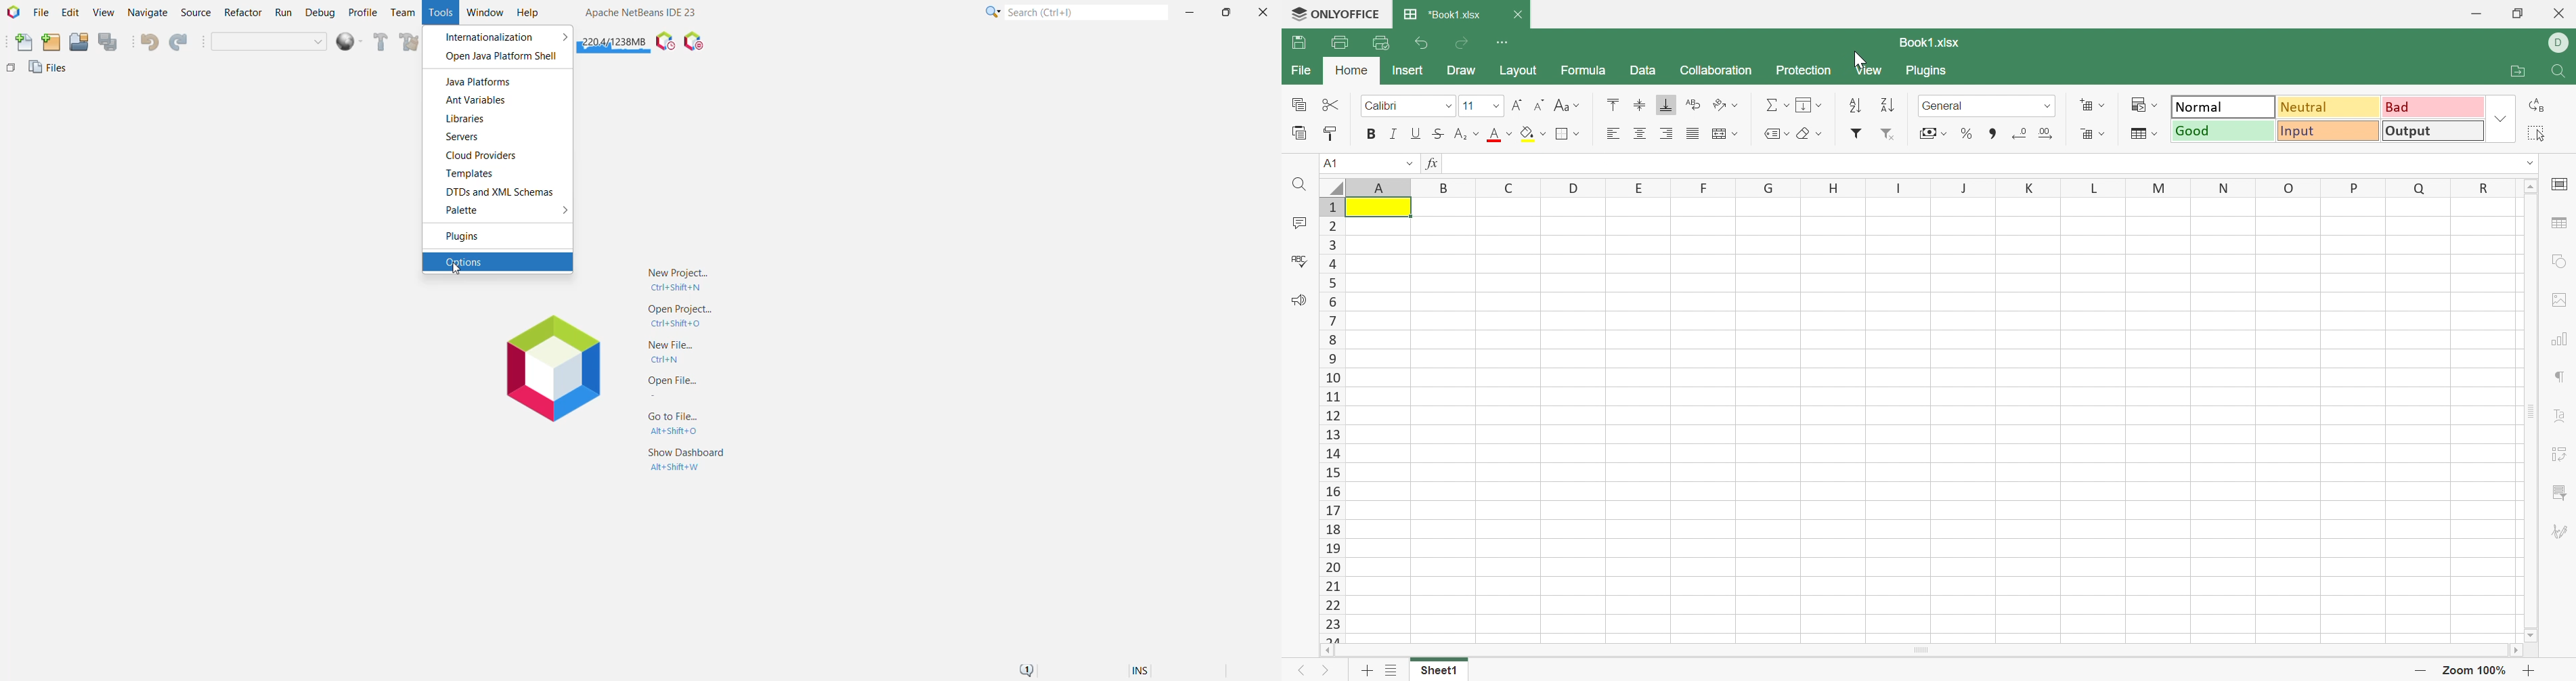  What do you see at coordinates (2559, 41) in the screenshot?
I see `DELL` at bounding box center [2559, 41].